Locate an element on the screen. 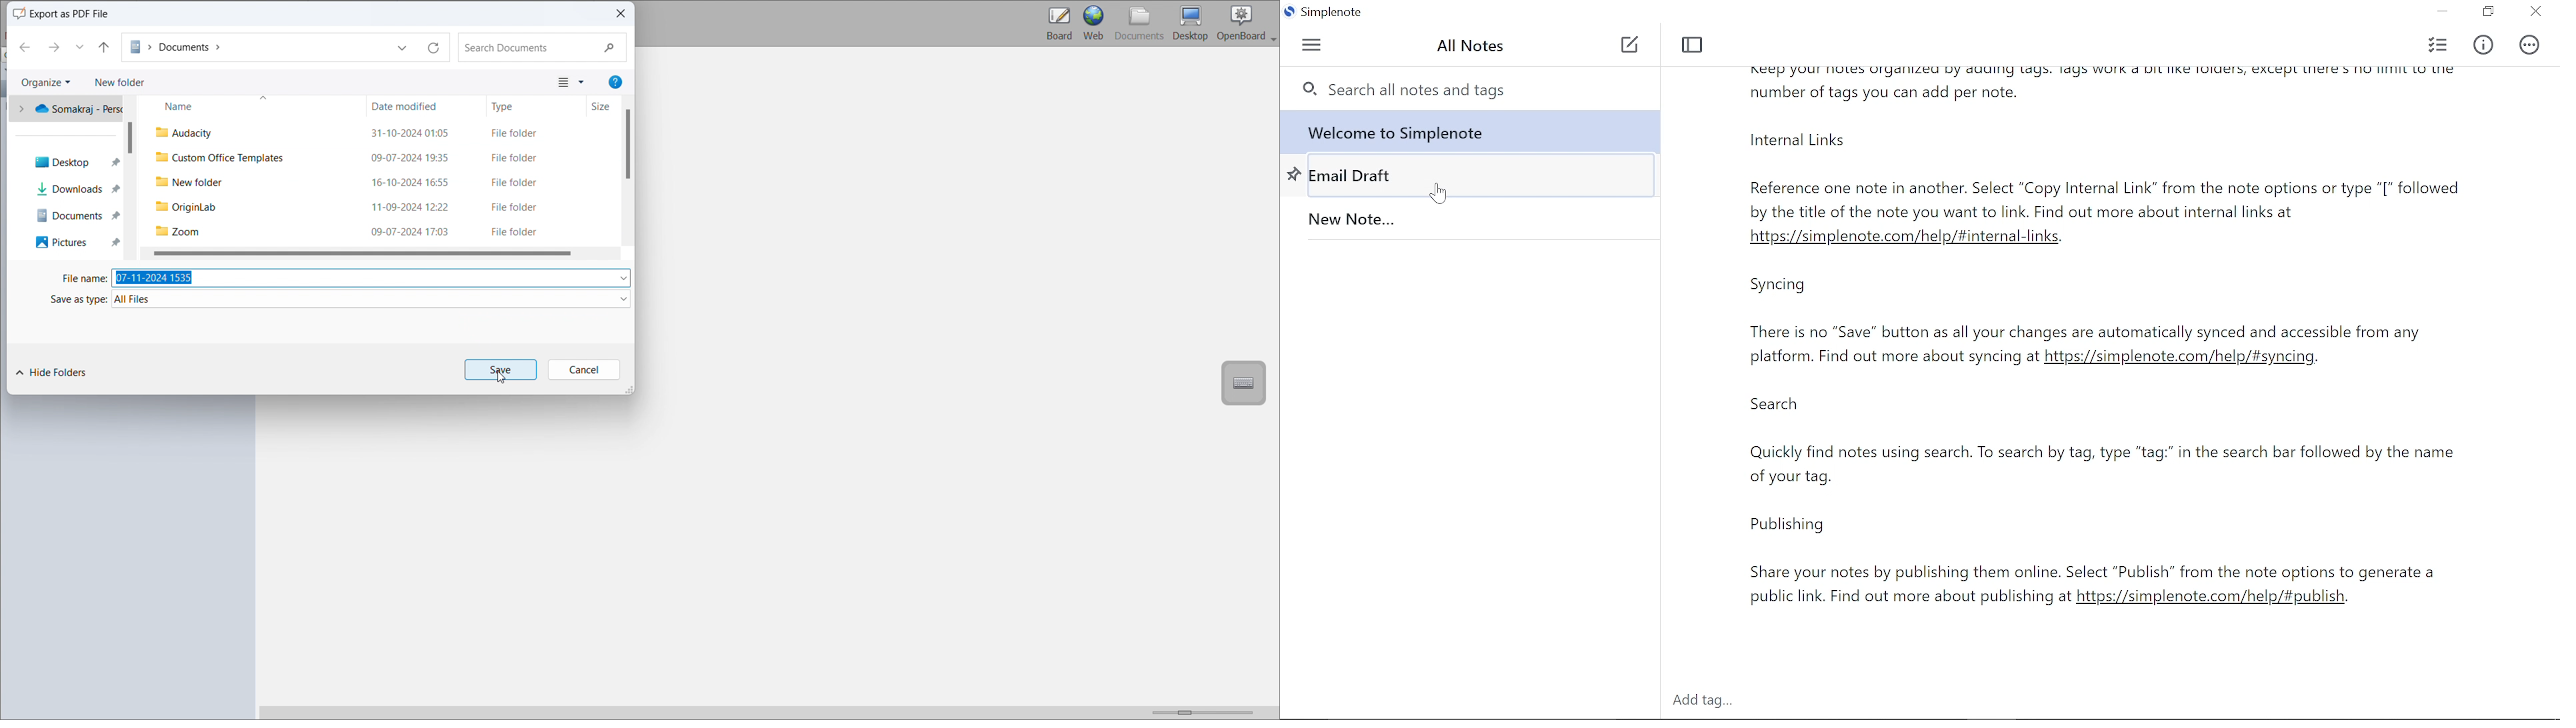  Current window is located at coordinates (1327, 13).